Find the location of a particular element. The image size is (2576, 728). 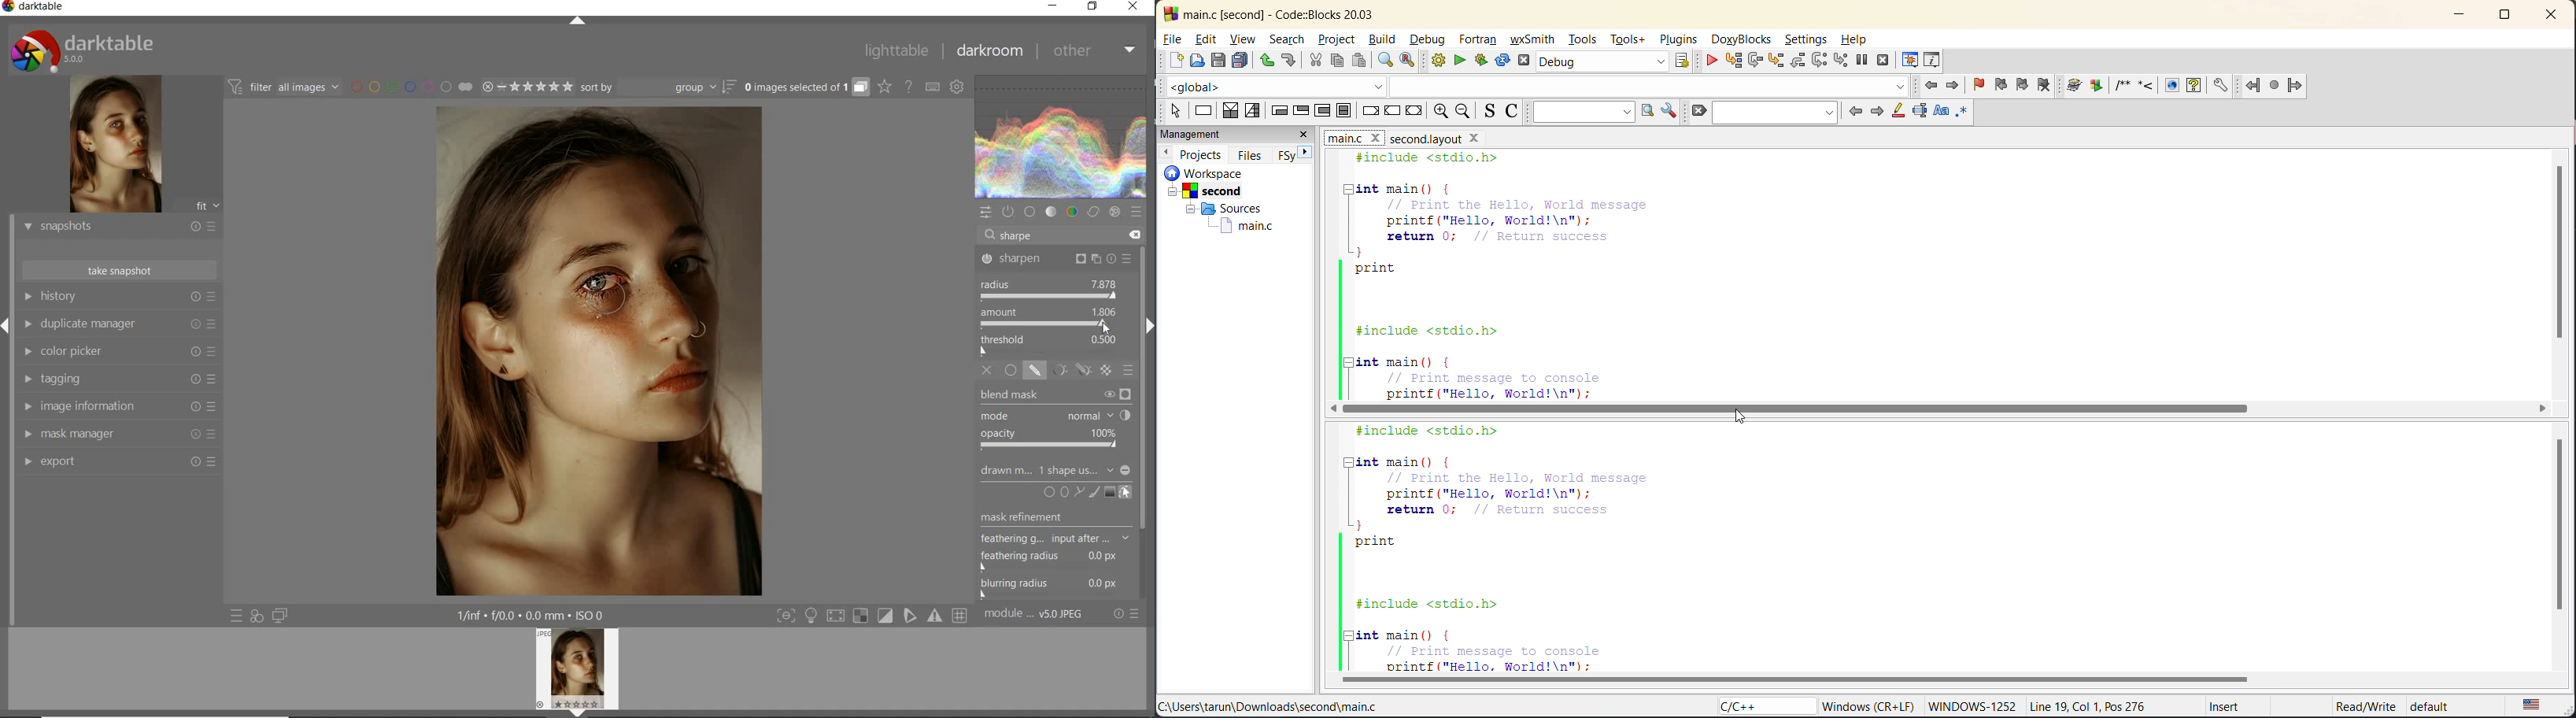

Previous is located at coordinates (1168, 151).